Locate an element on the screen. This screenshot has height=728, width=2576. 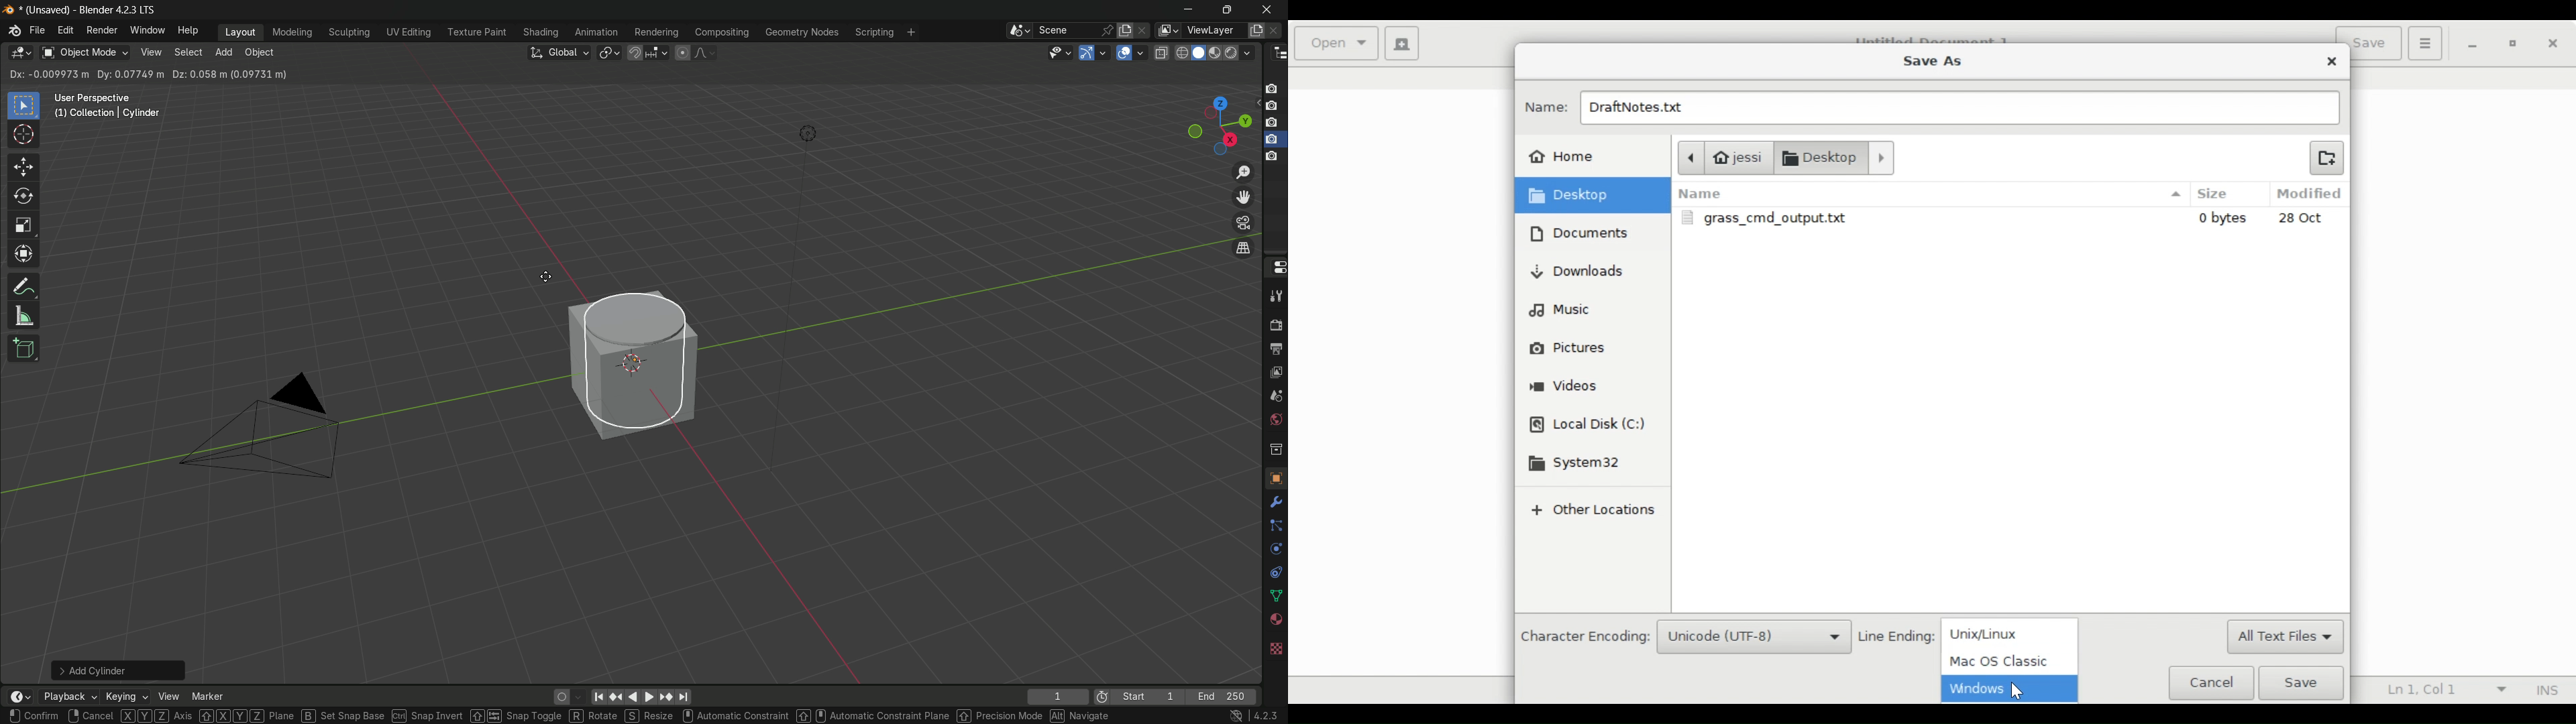
proportional editing falloff is located at coordinates (704, 53).